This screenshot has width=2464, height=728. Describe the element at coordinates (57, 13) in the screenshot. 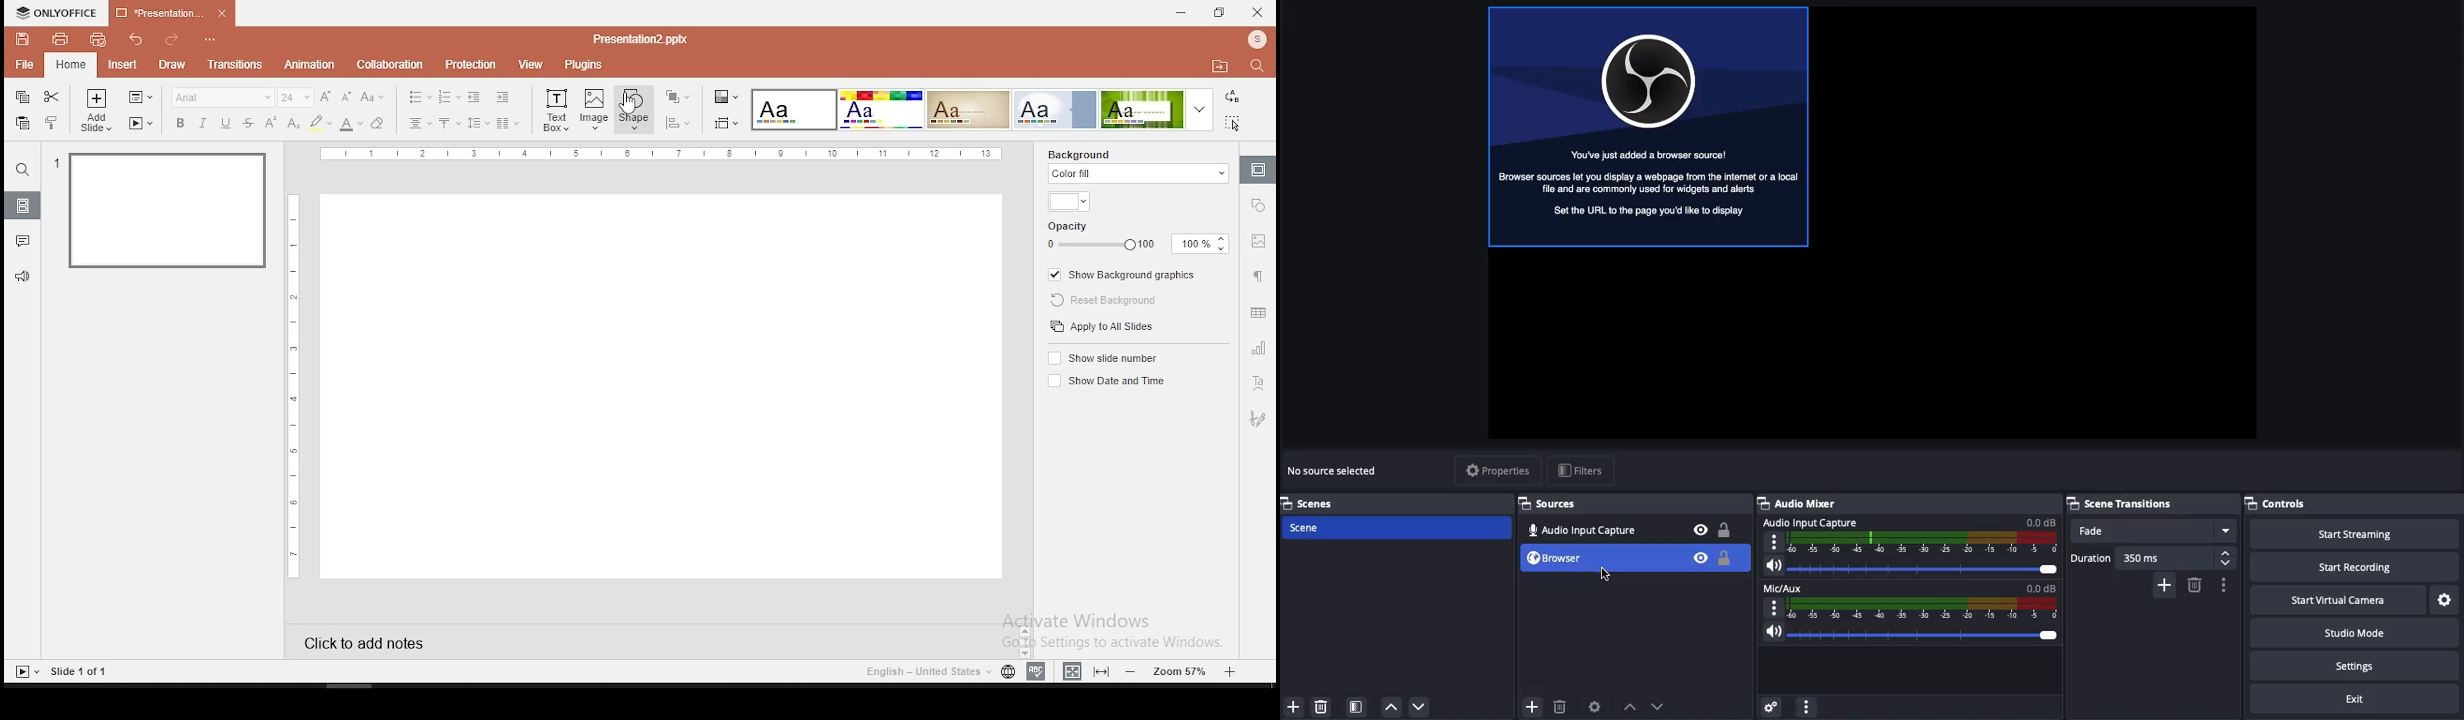

I see `icon` at that location.